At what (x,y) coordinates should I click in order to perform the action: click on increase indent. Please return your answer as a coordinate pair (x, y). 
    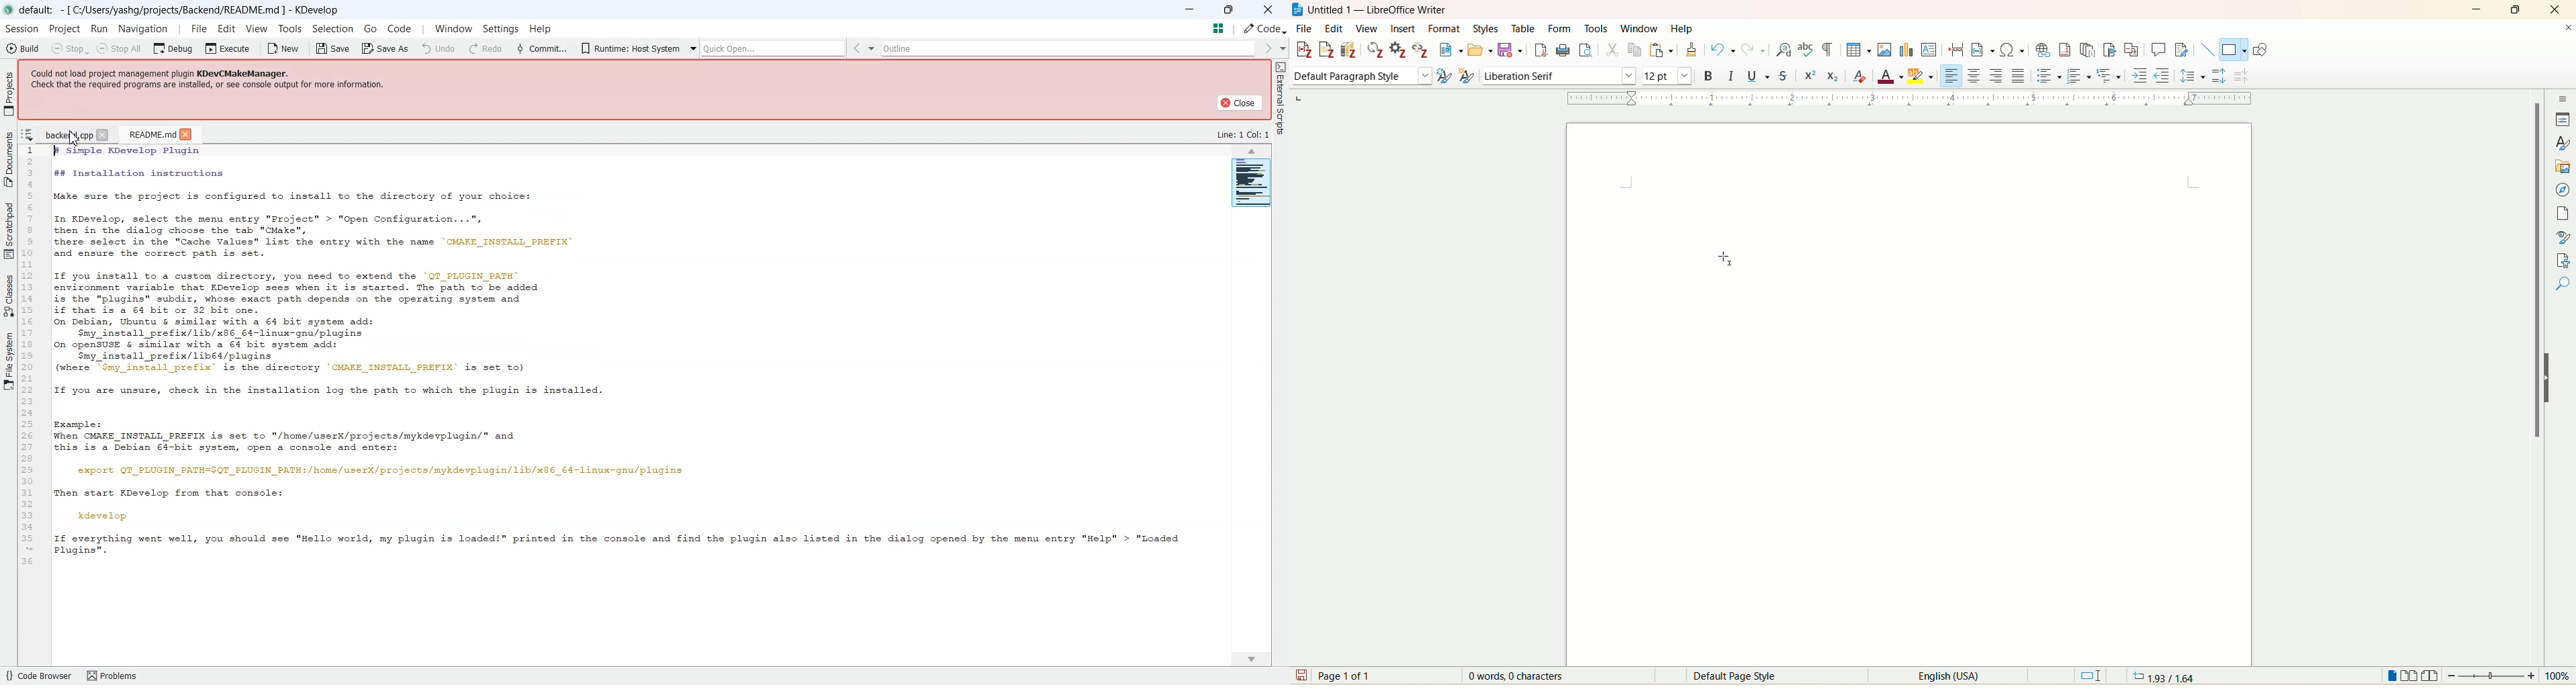
    Looking at the image, I should click on (2141, 75).